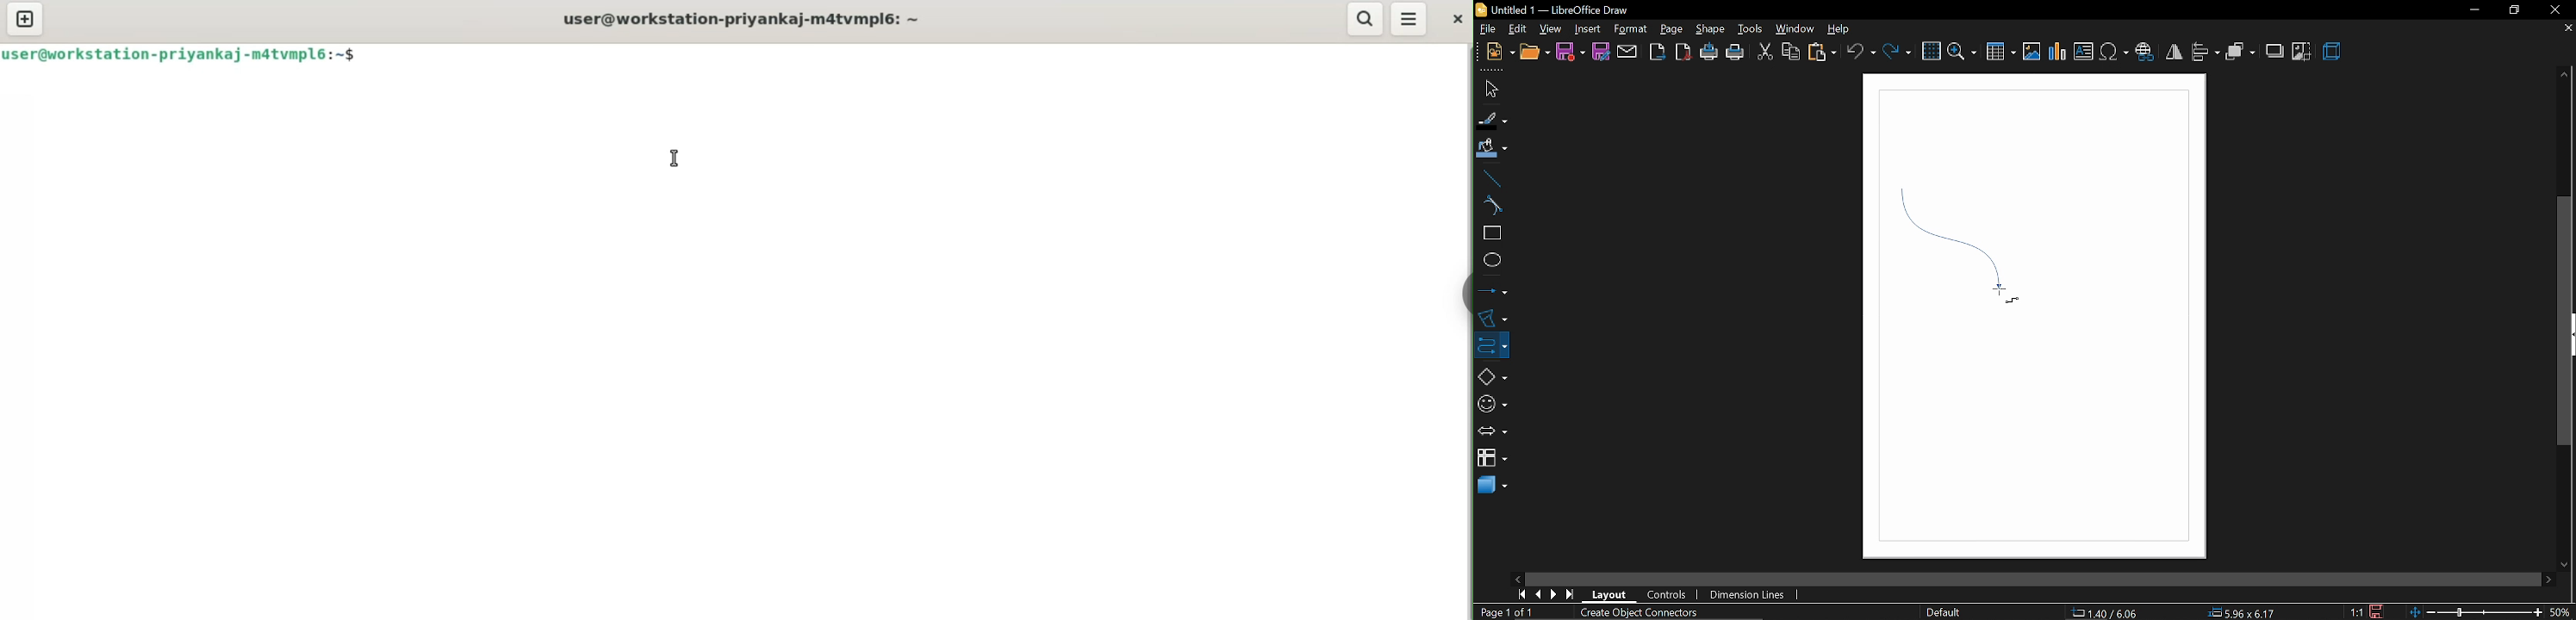 The image size is (2576, 644). What do you see at coordinates (2512, 9) in the screenshot?
I see `restore down` at bounding box center [2512, 9].